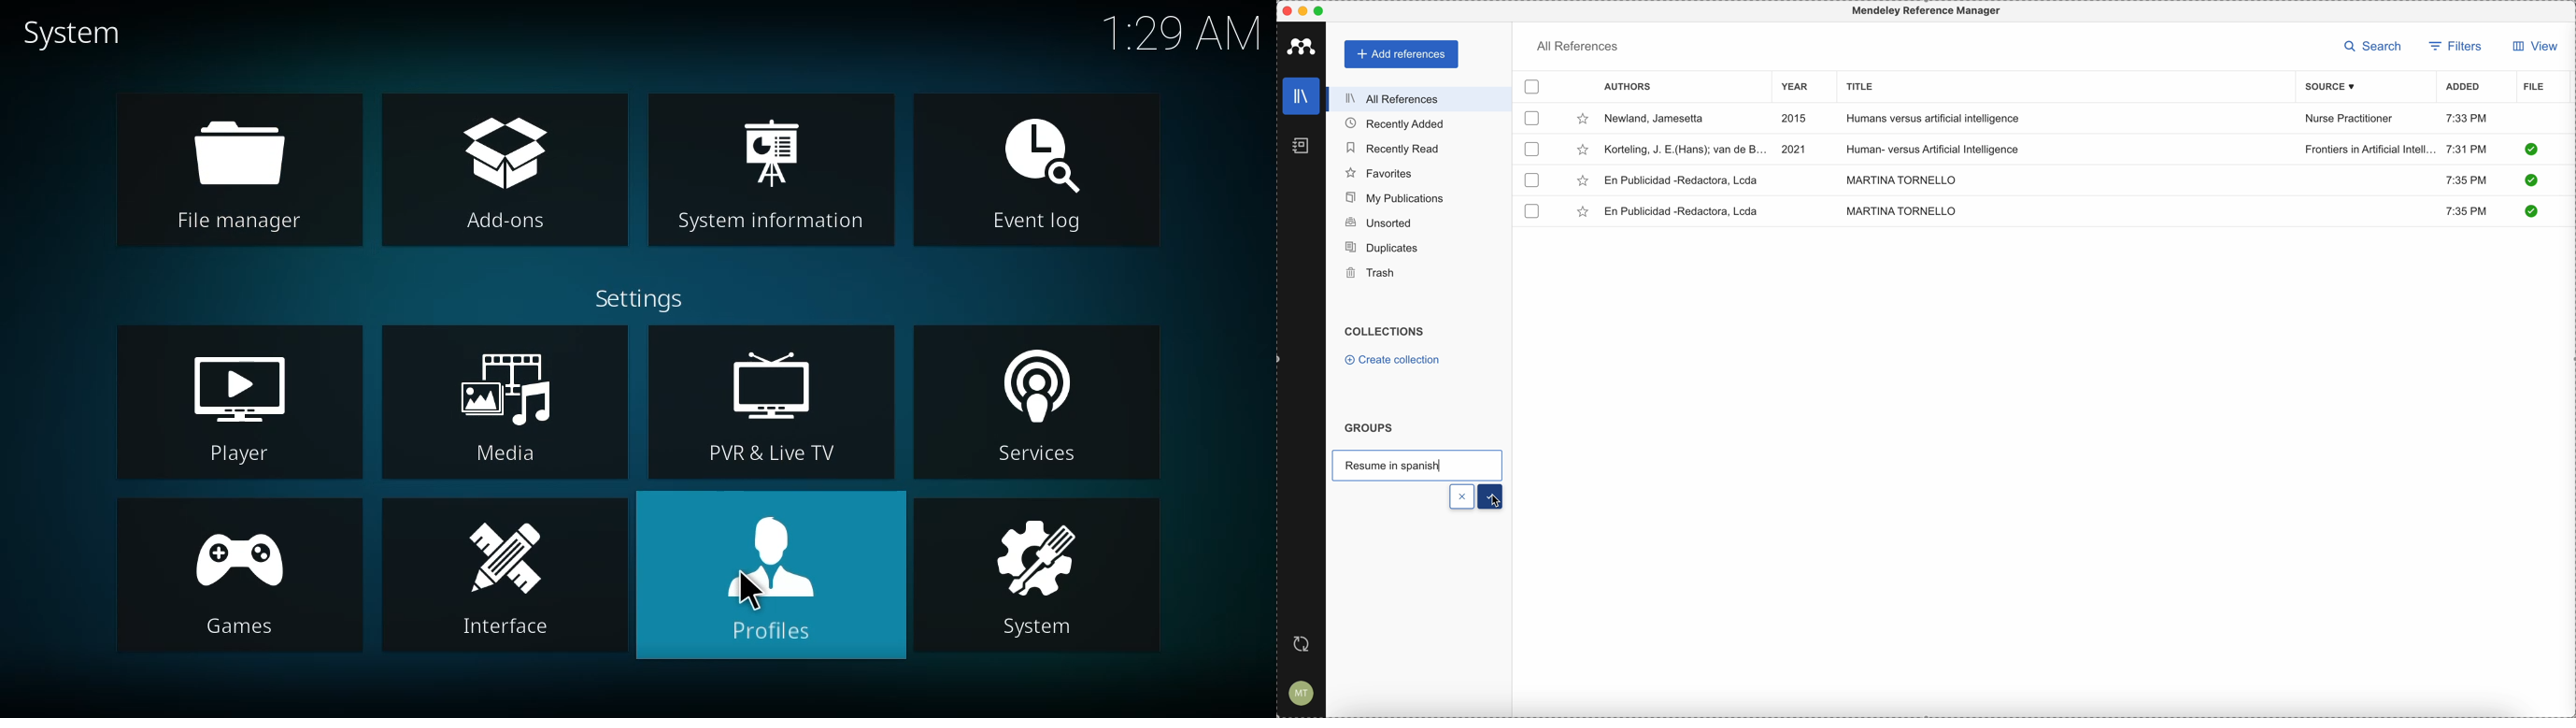  Describe the element at coordinates (2456, 48) in the screenshot. I see `filters` at that location.